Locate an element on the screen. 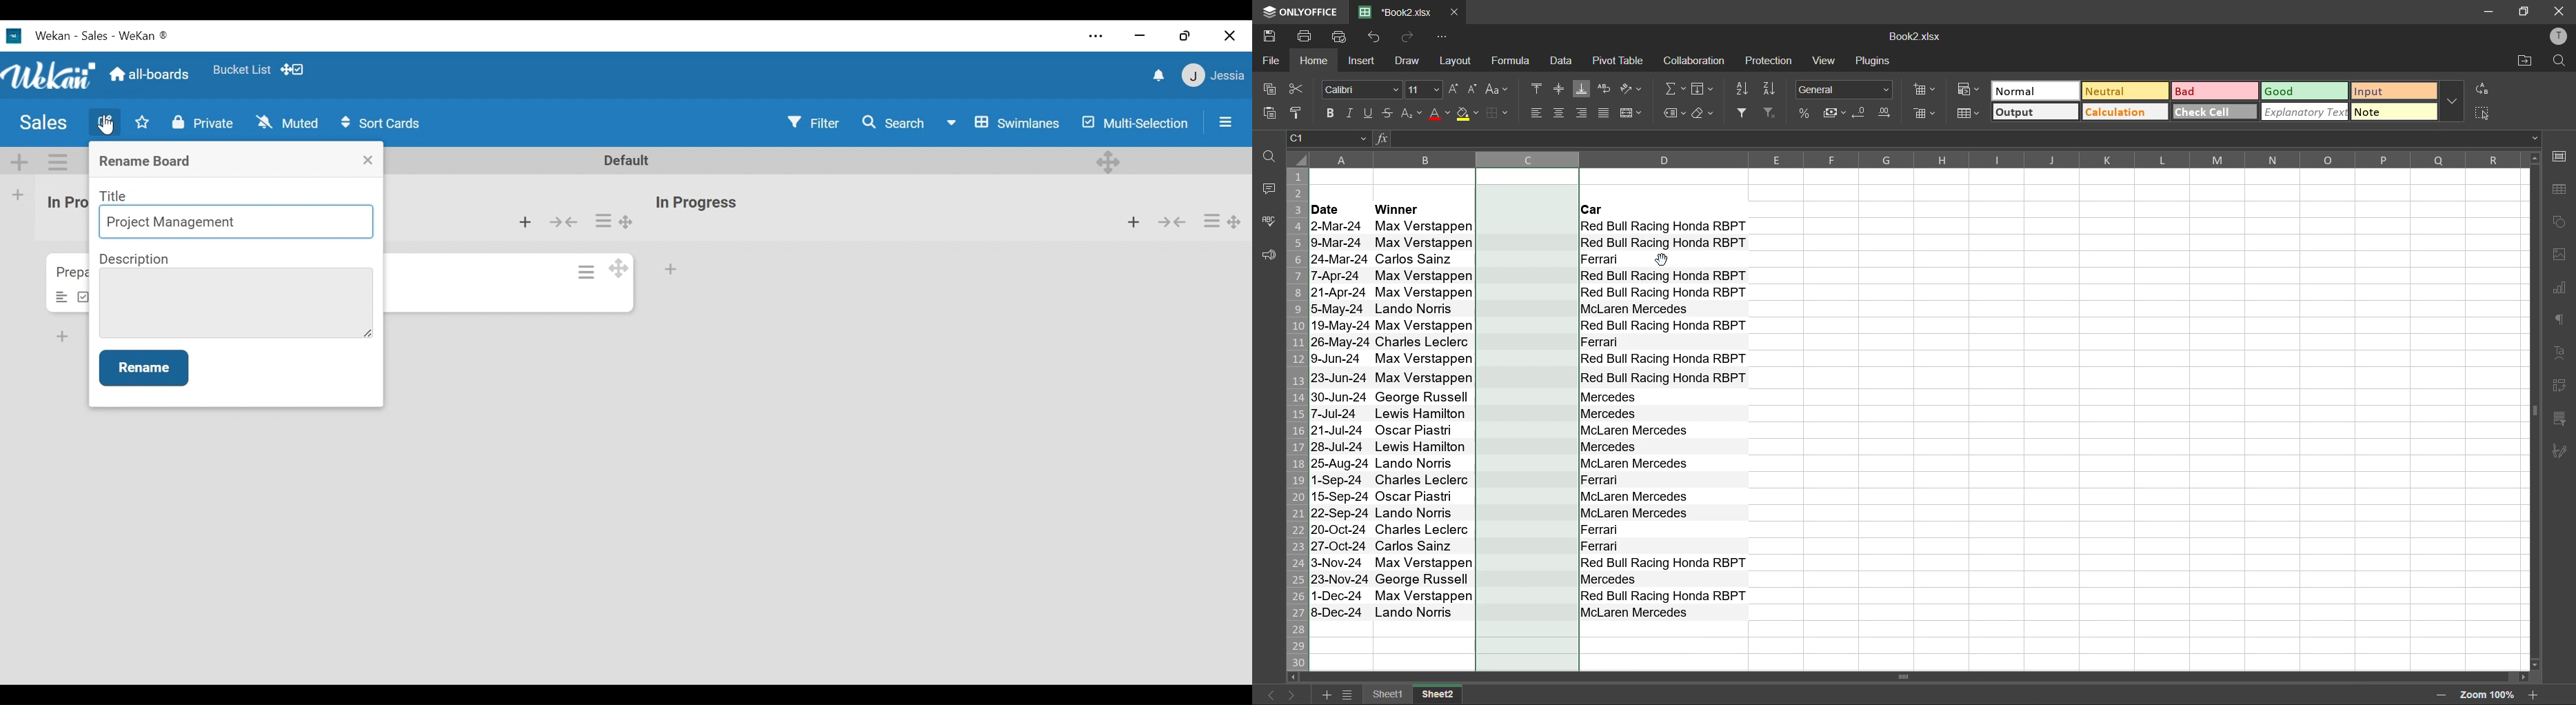 This screenshot has width=2576, height=728. sub/superscript is located at coordinates (1413, 115).